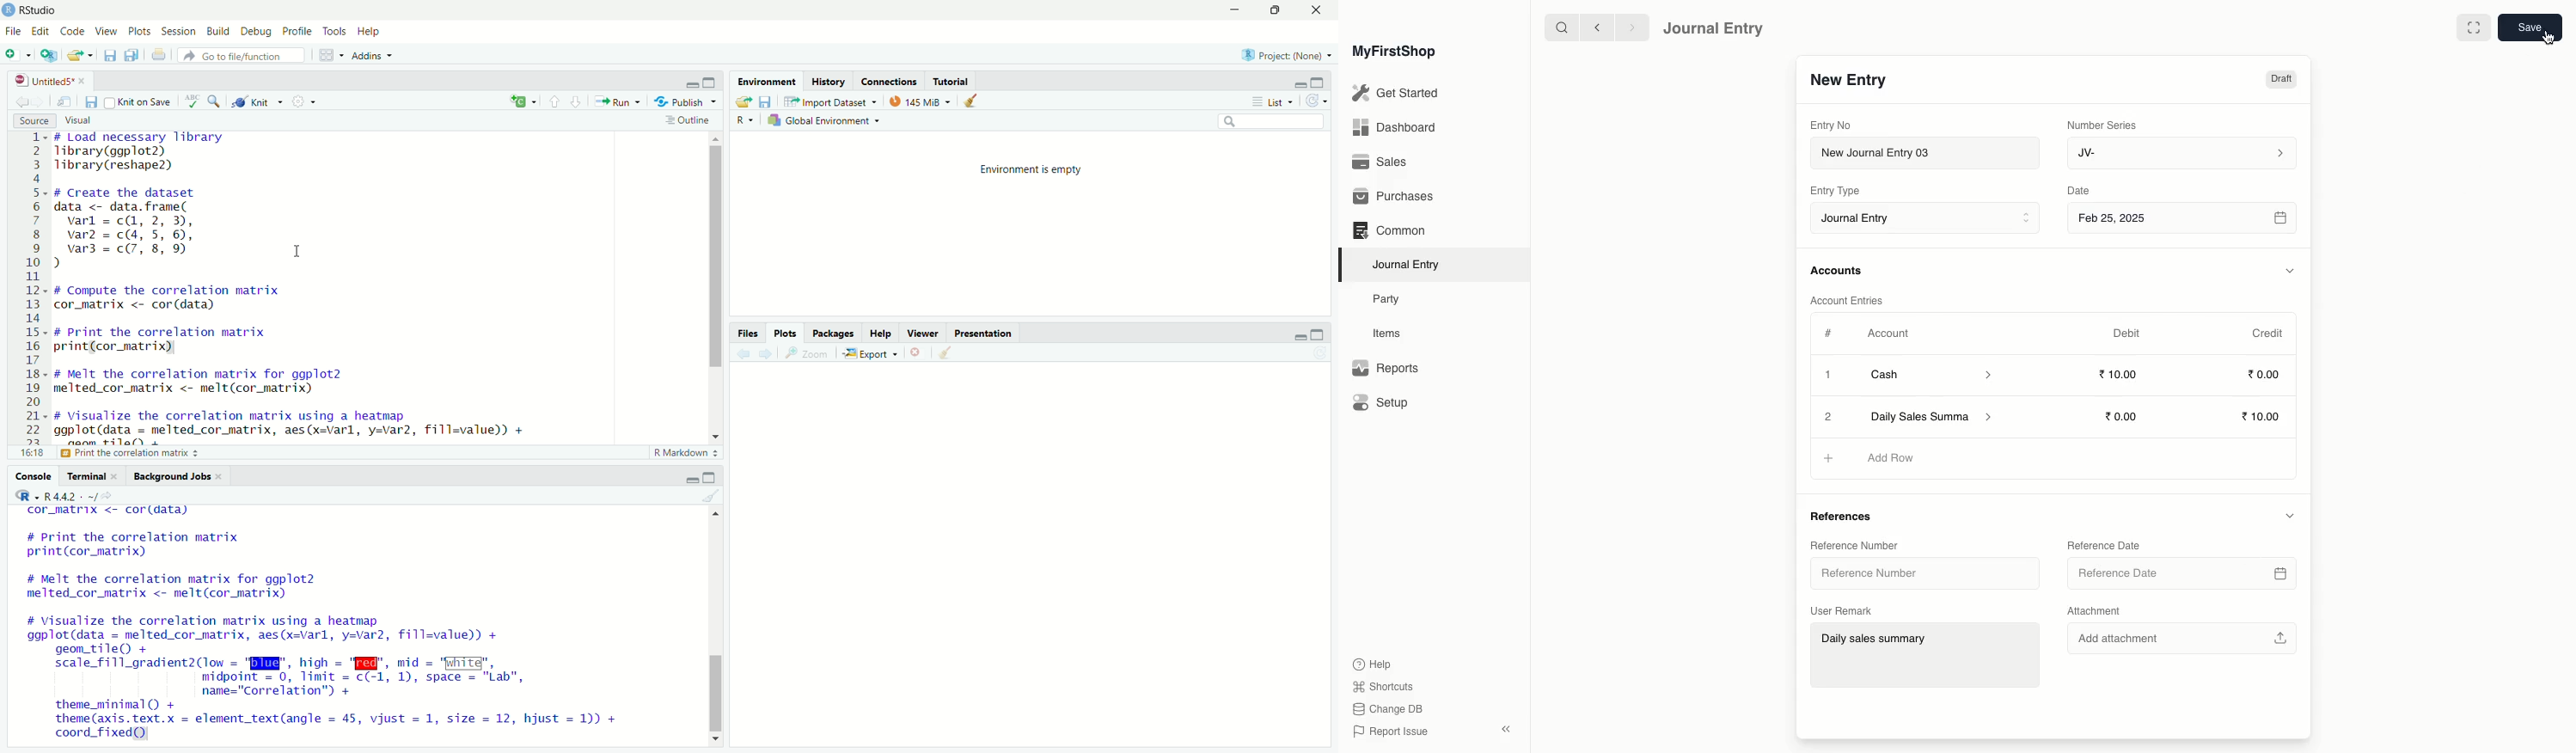  I want to click on search, so click(1272, 121).